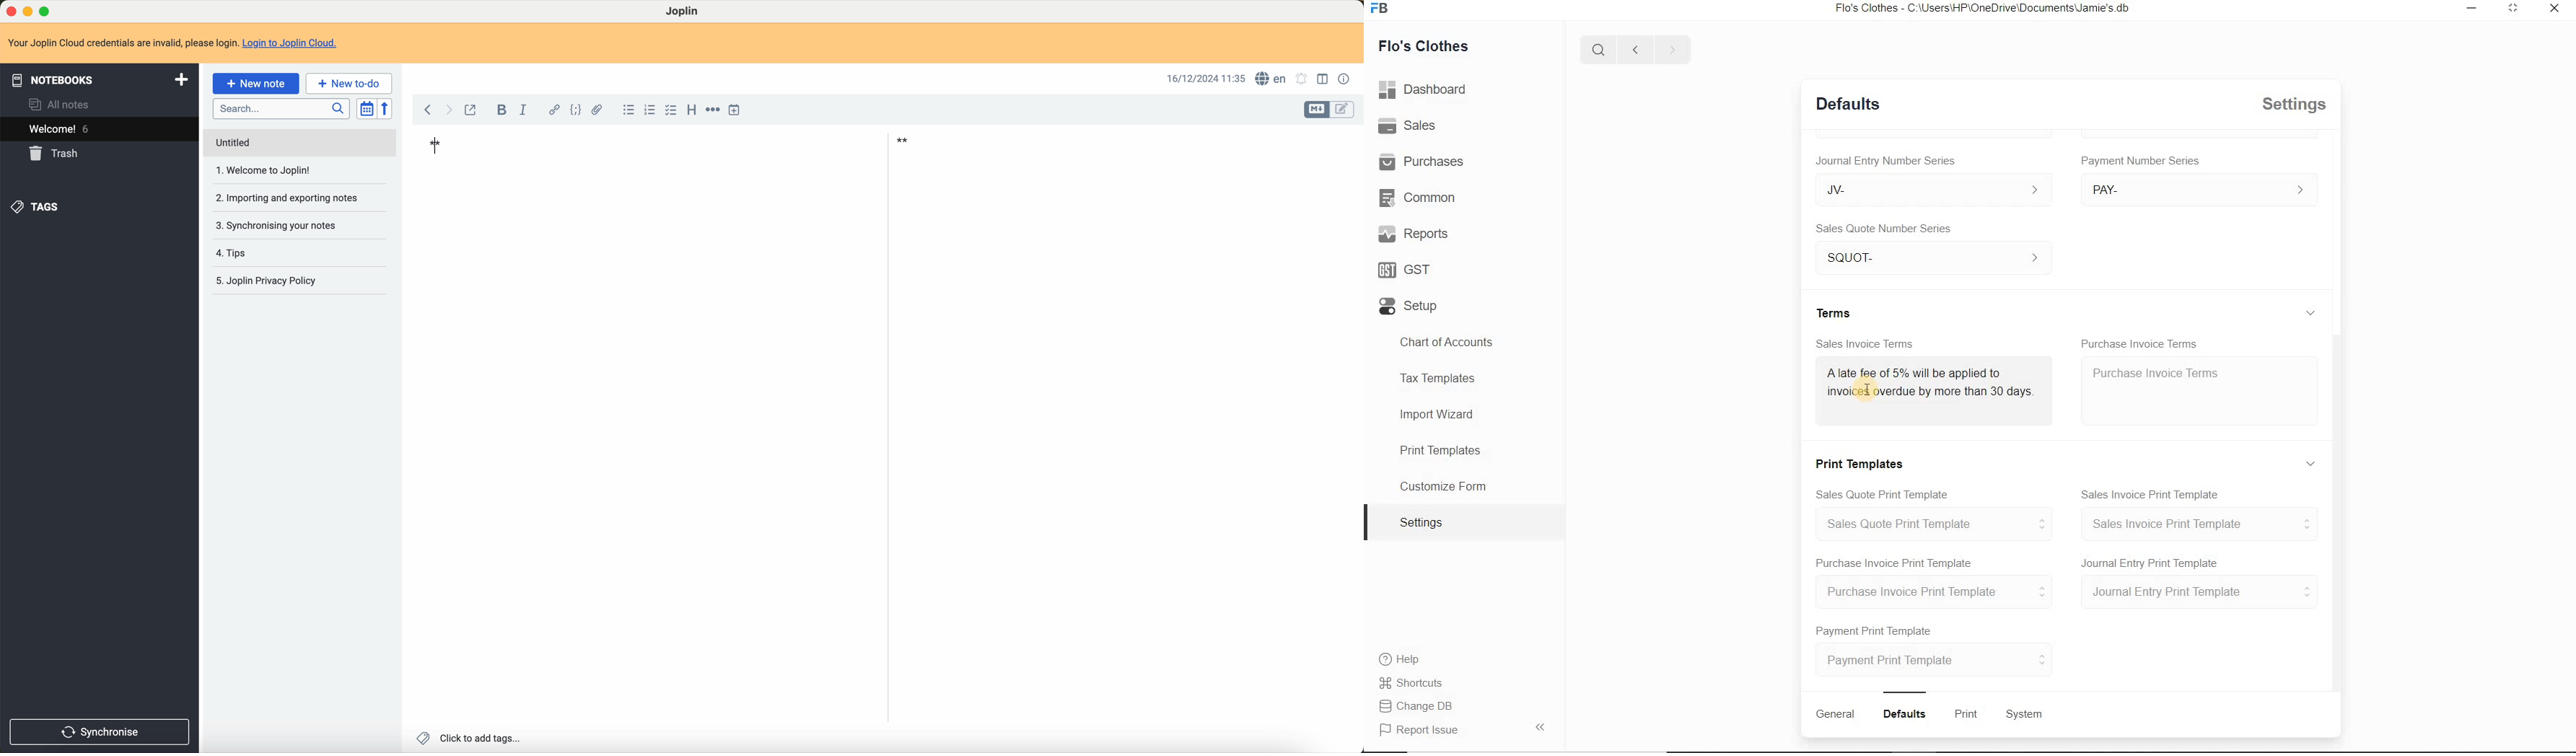 This screenshot has width=2576, height=756. Describe the element at coordinates (2313, 463) in the screenshot. I see `Expand` at that location.